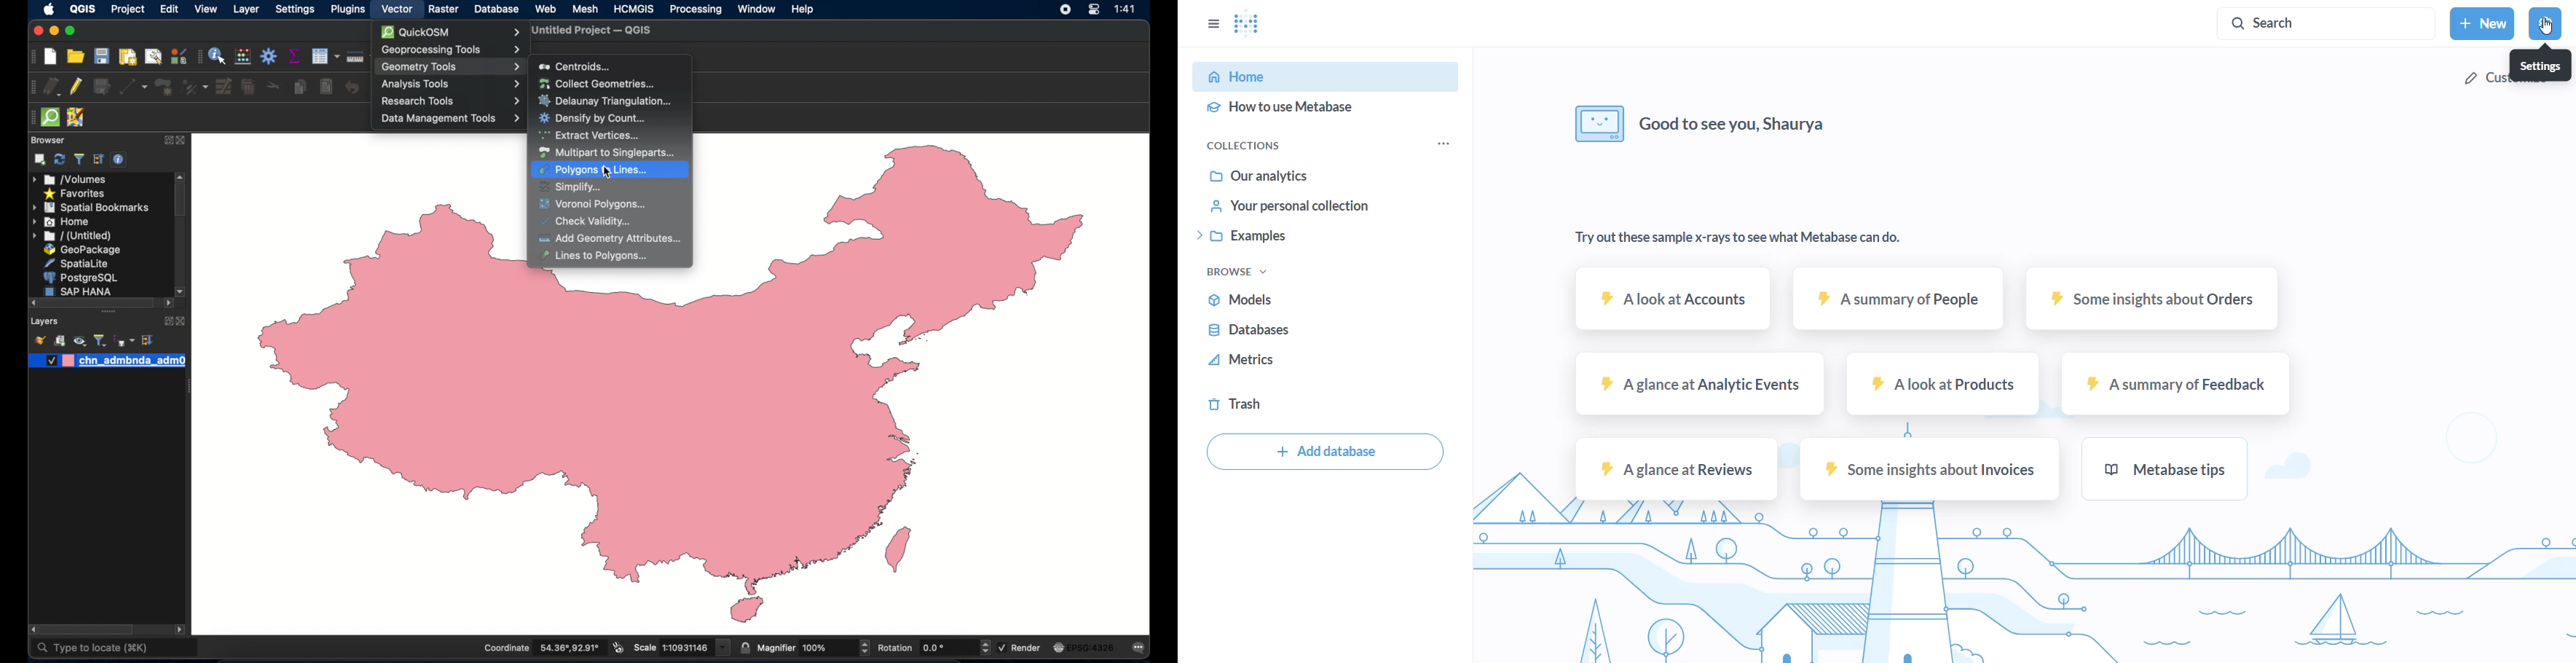  What do you see at coordinates (87, 629) in the screenshot?
I see `scroll box` at bounding box center [87, 629].